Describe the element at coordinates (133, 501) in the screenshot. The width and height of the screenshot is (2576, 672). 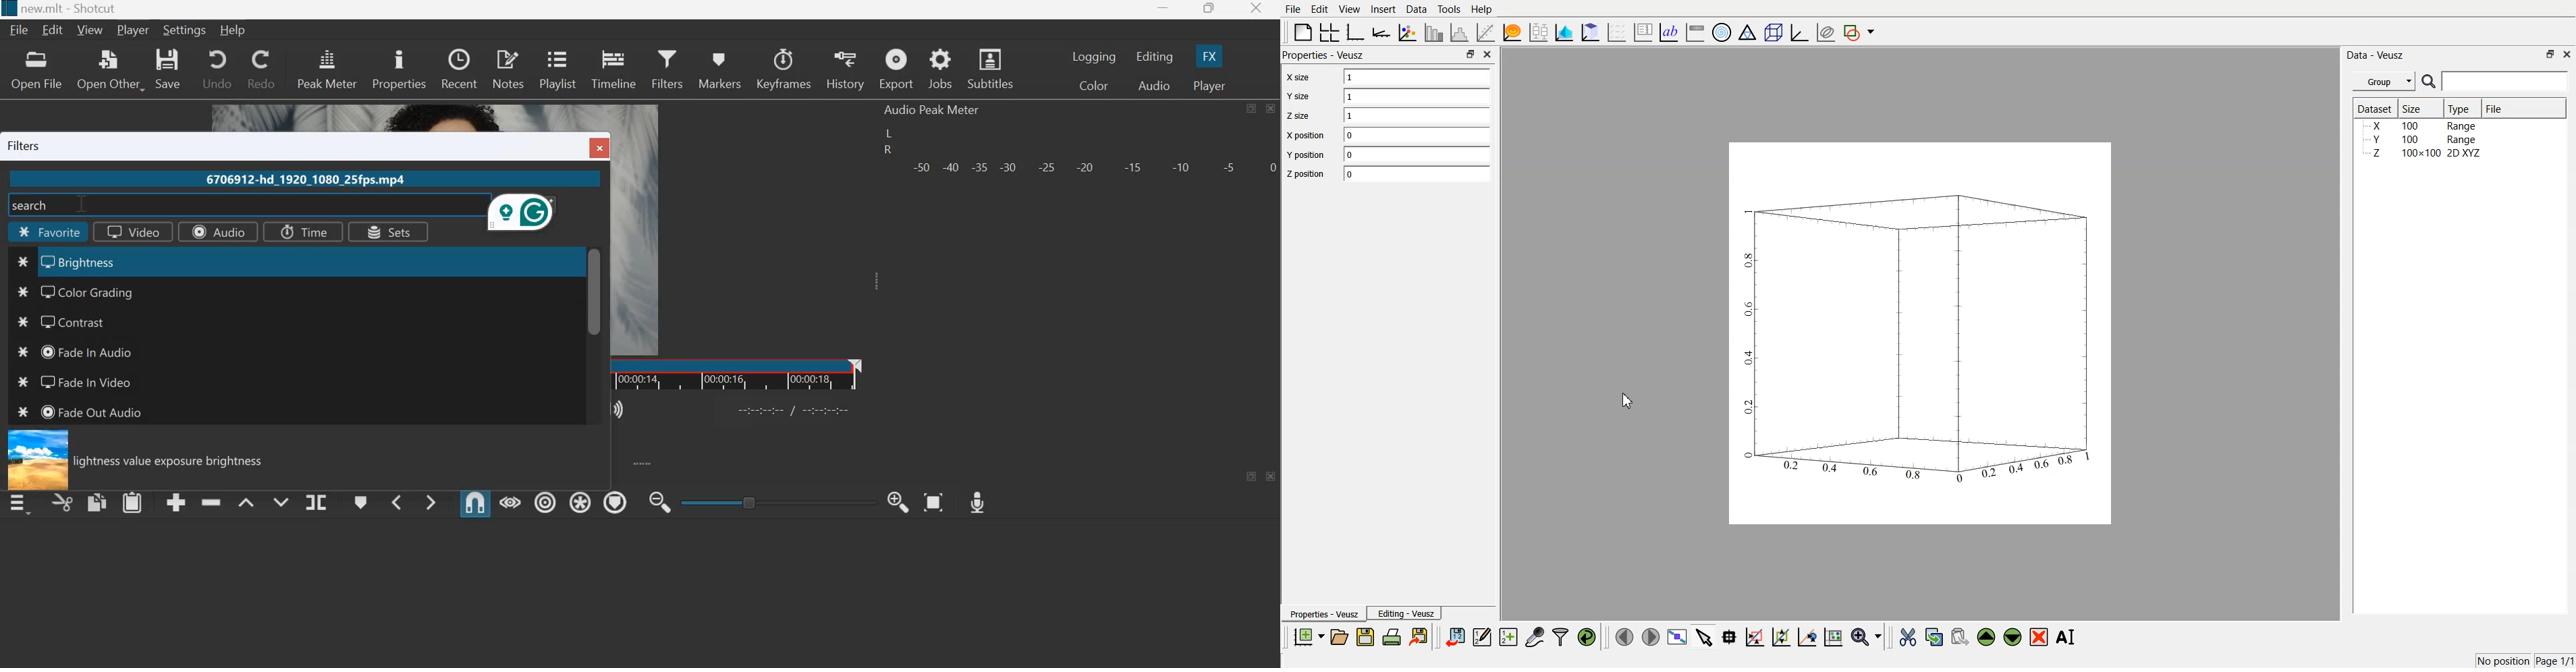
I see `paste` at that location.